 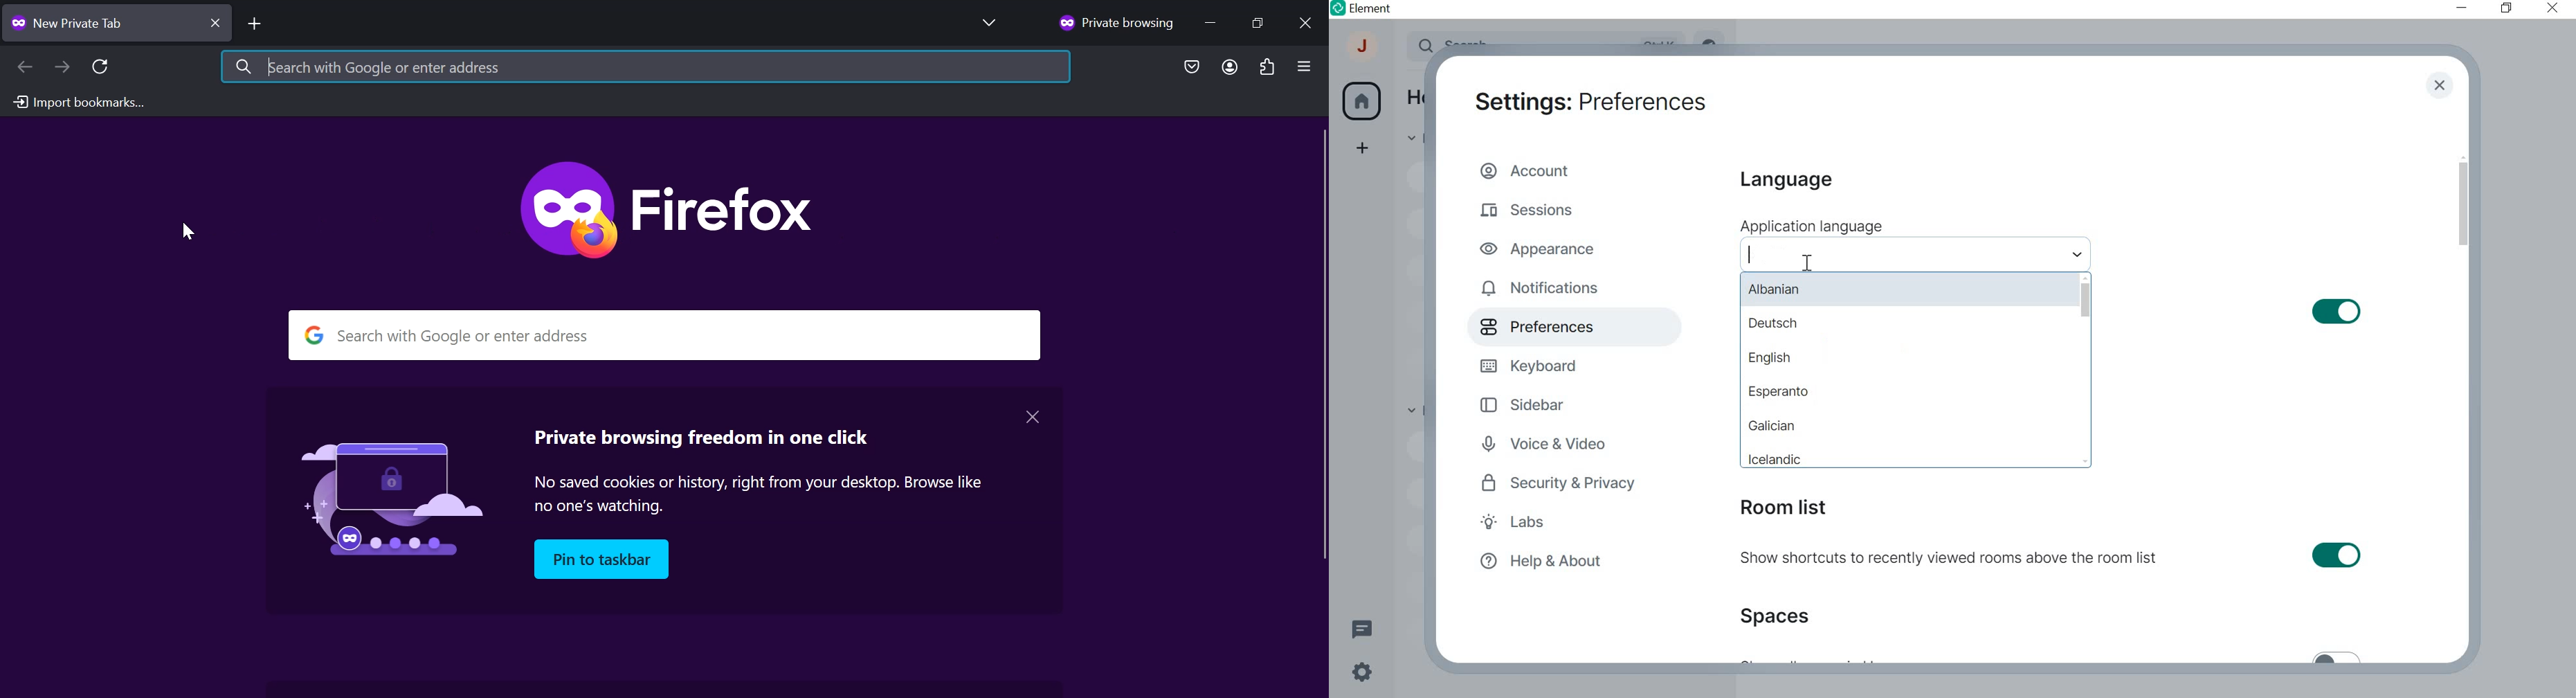 What do you see at coordinates (1361, 101) in the screenshot?
I see `home` at bounding box center [1361, 101].